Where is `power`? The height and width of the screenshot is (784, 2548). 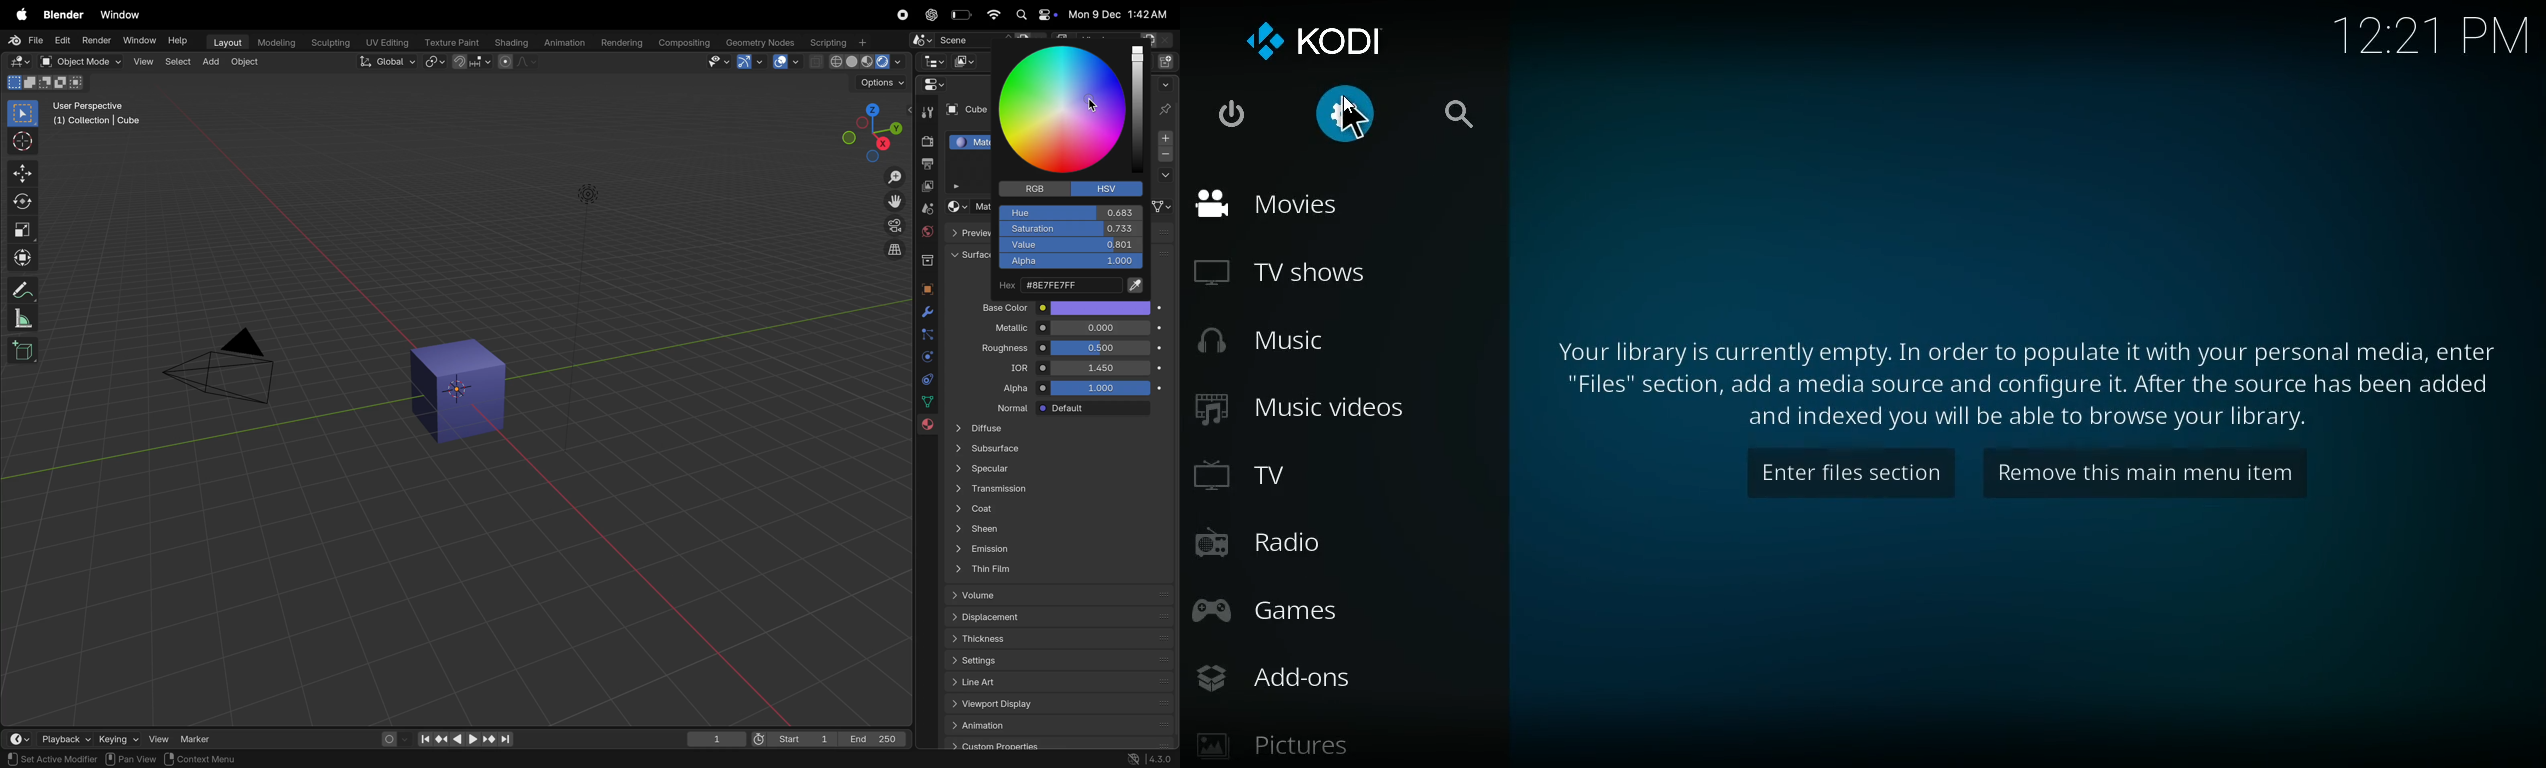
power is located at coordinates (1232, 119).